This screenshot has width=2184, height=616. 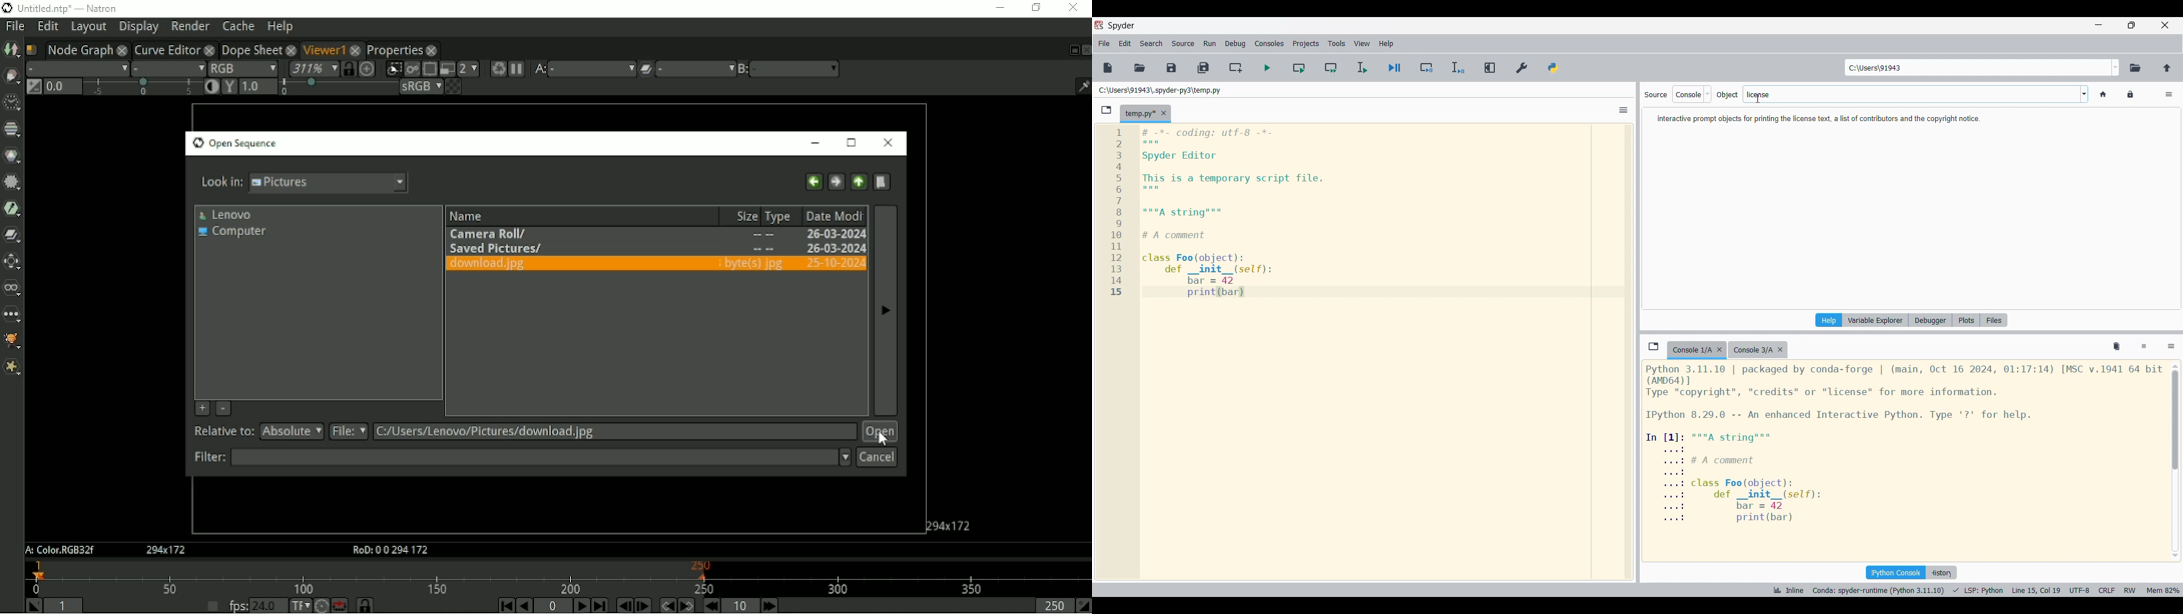 What do you see at coordinates (1099, 25) in the screenshot?
I see `software logo` at bounding box center [1099, 25].